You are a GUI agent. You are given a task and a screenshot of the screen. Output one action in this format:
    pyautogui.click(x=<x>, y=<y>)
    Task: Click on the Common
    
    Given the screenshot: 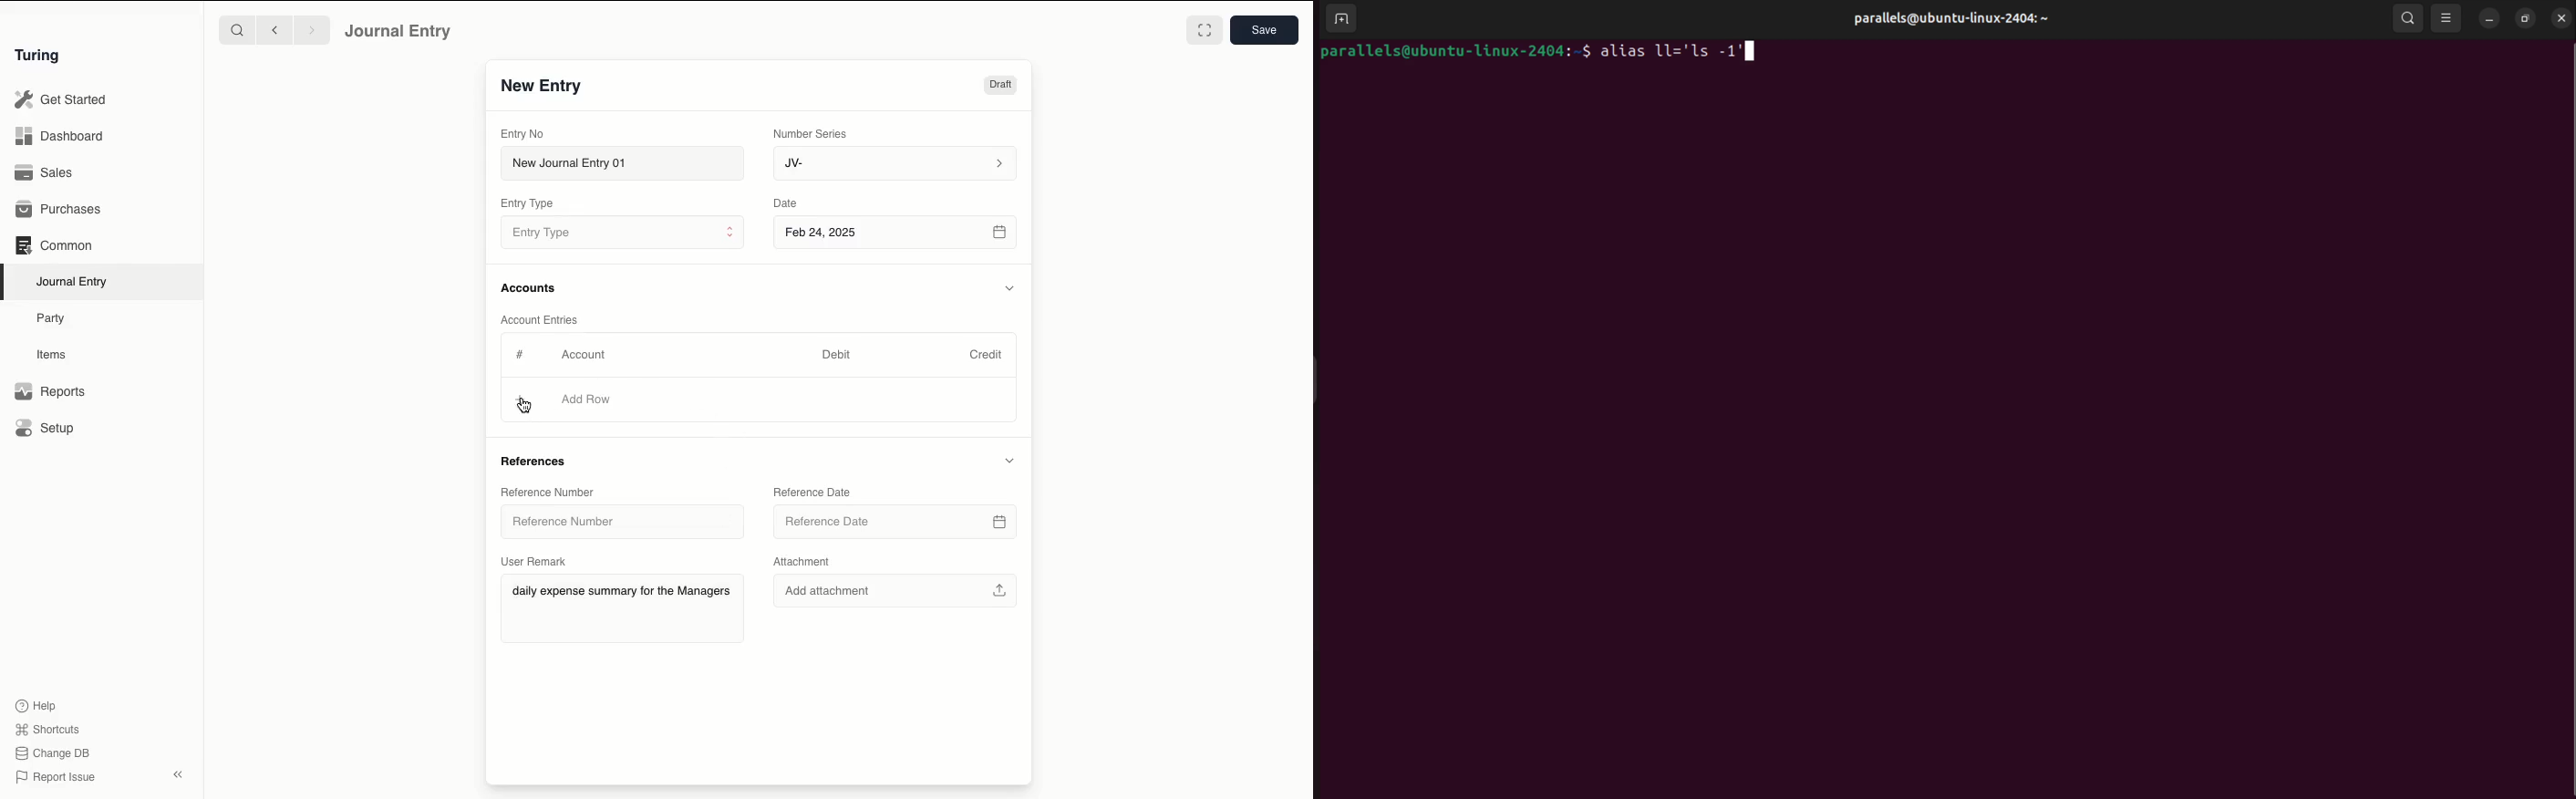 What is the action you would take?
    pyautogui.click(x=56, y=245)
    